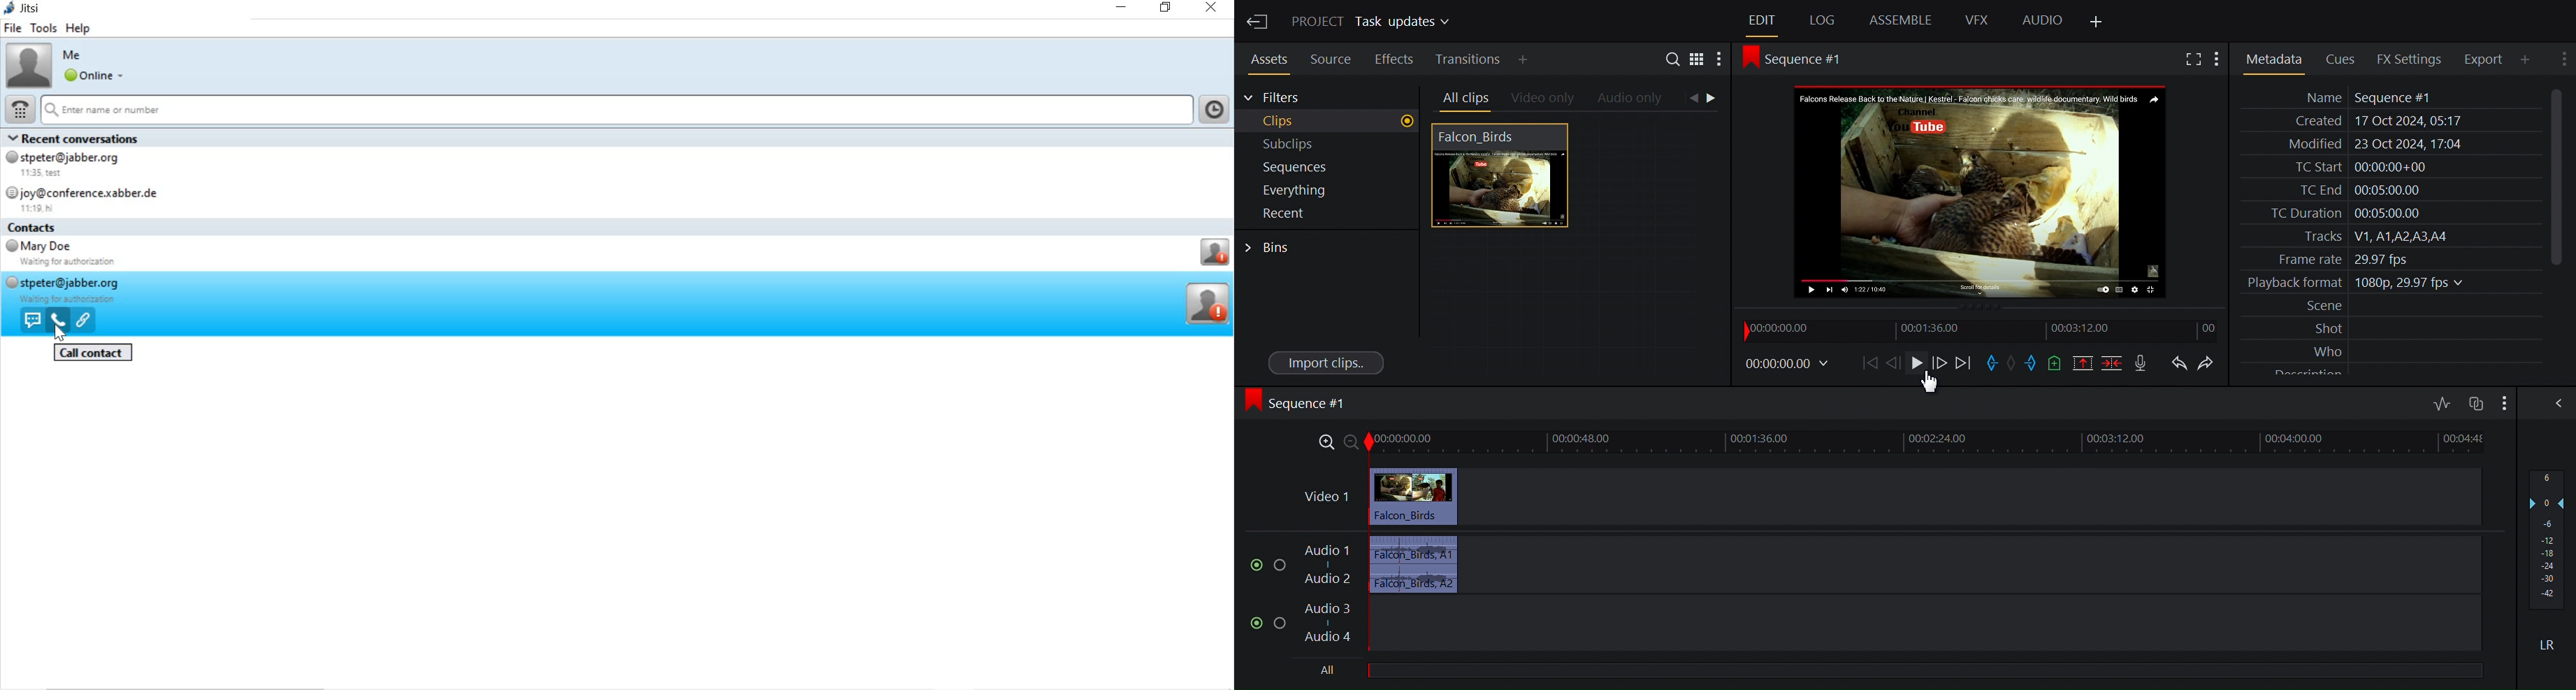 The height and width of the screenshot is (700, 2576). What do you see at coordinates (1324, 443) in the screenshot?
I see `Zoom in` at bounding box center [1324, 443].